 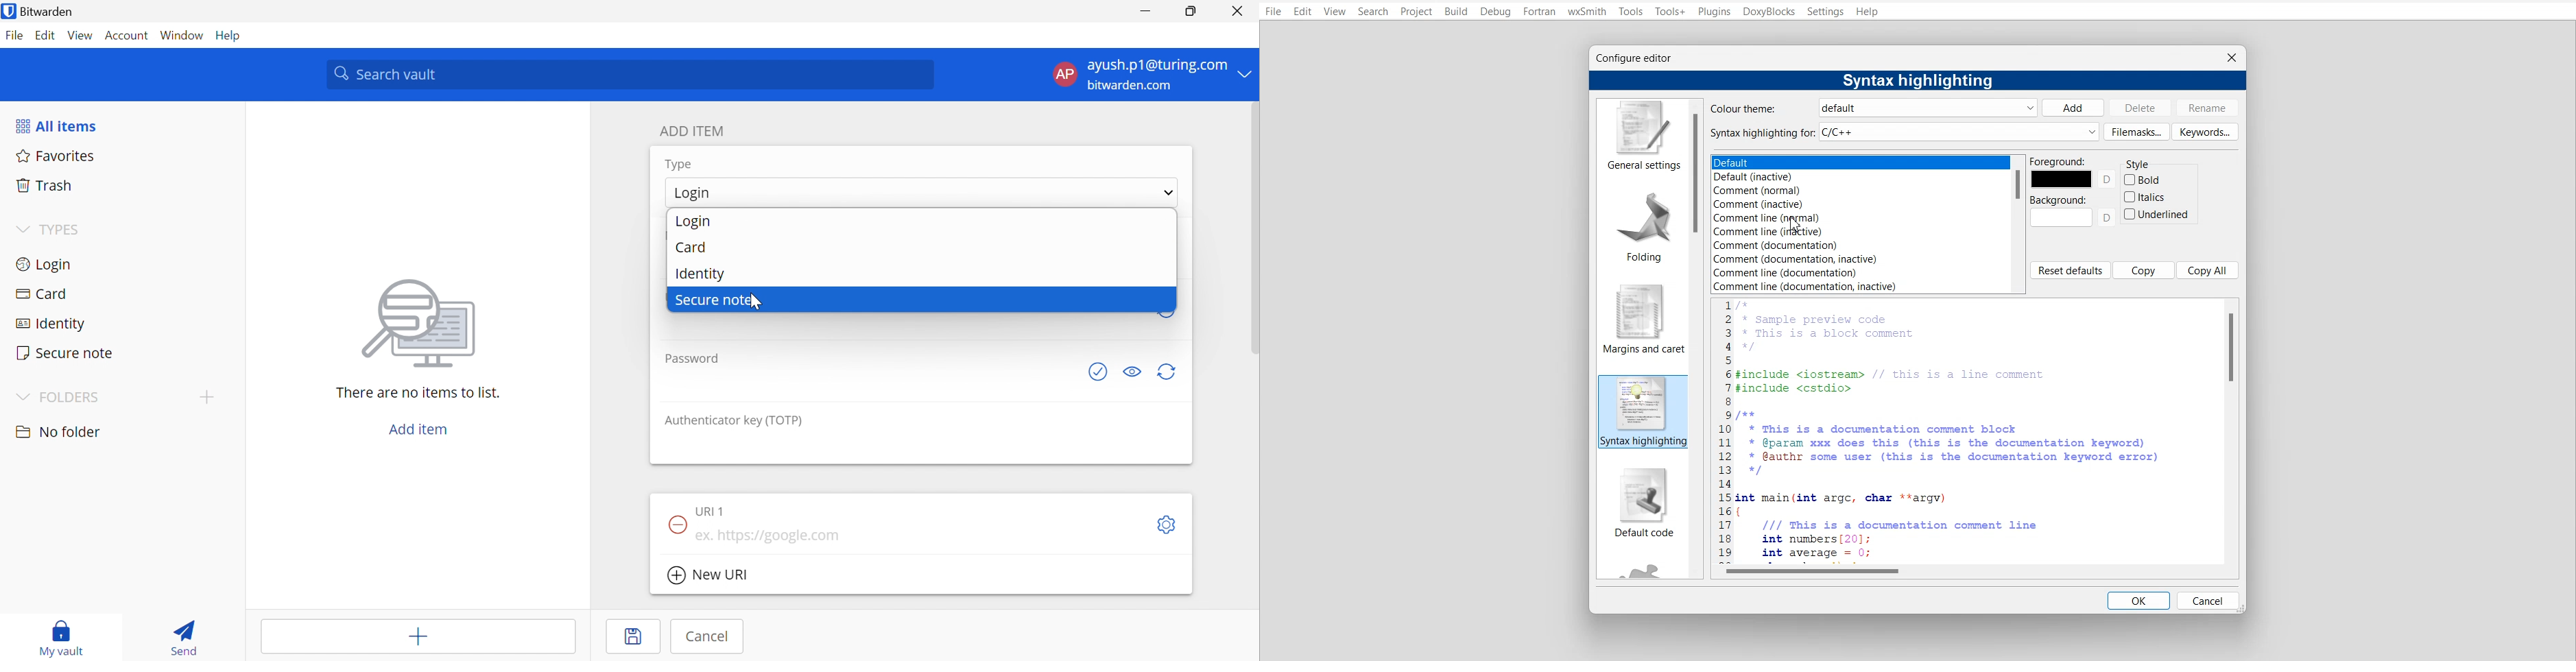 What do you see at coordinates (2207, 132) in the screenshot?
I see `Keywords` at bounding box center [2207, 132].